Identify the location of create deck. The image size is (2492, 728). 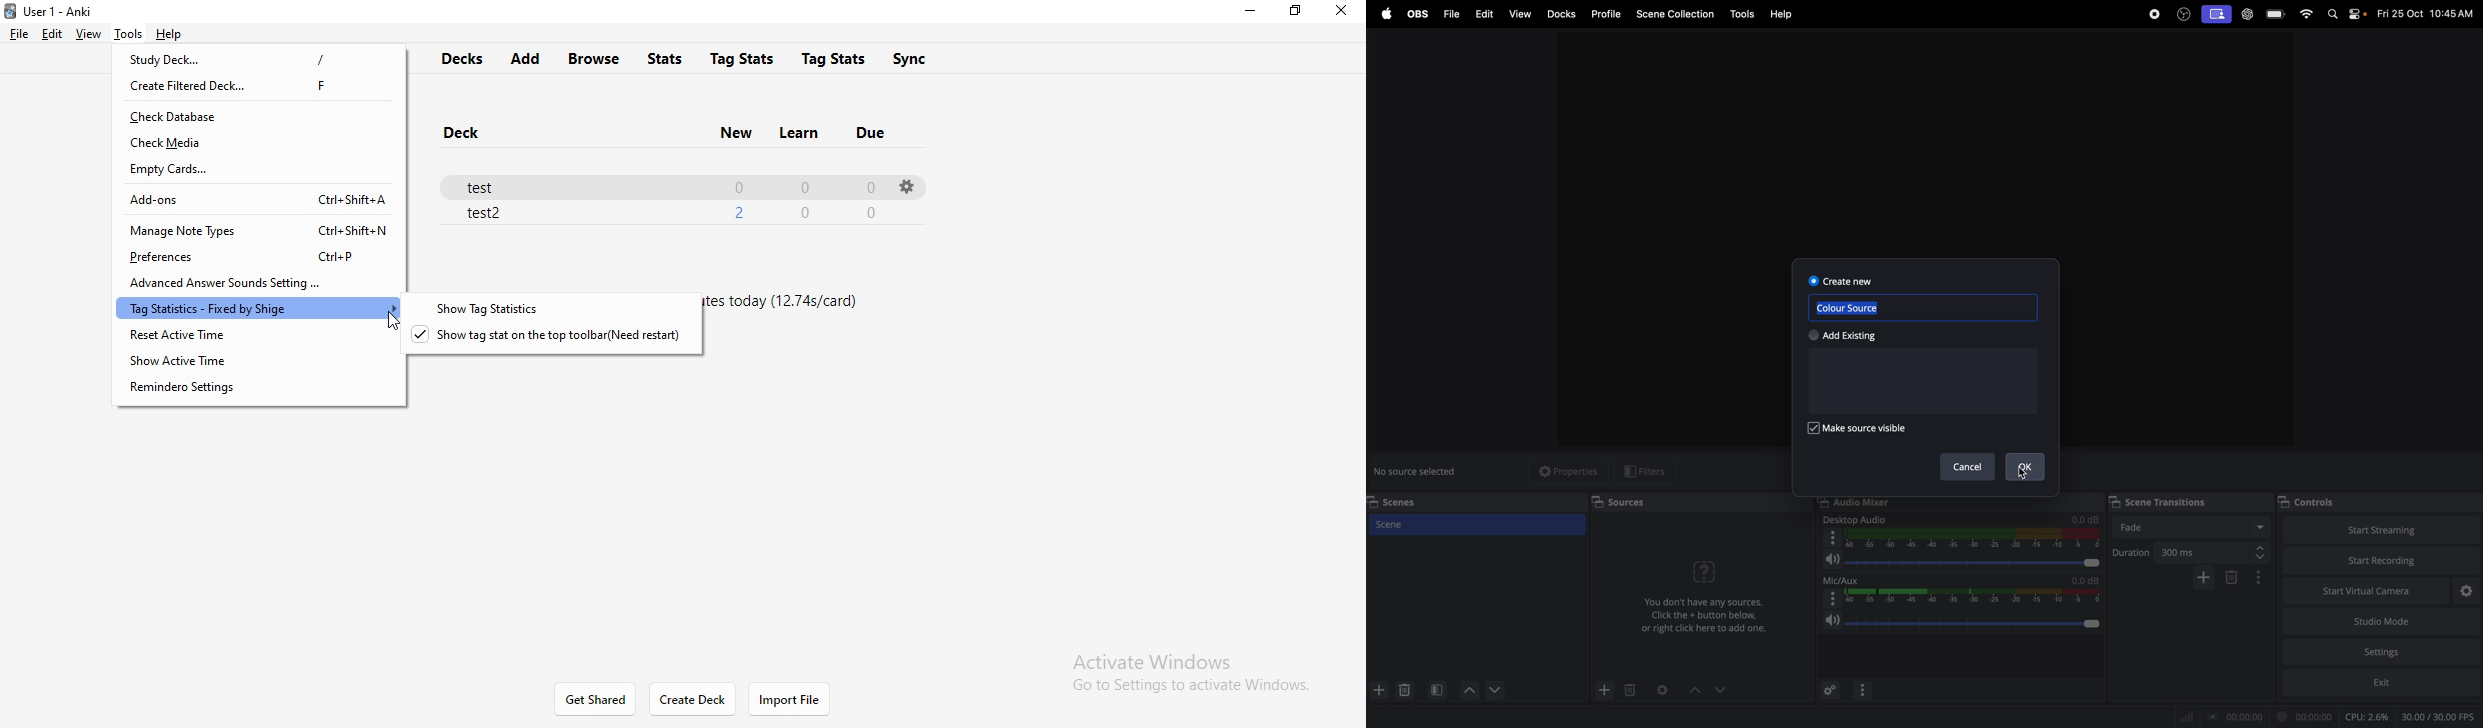
(691, 702).